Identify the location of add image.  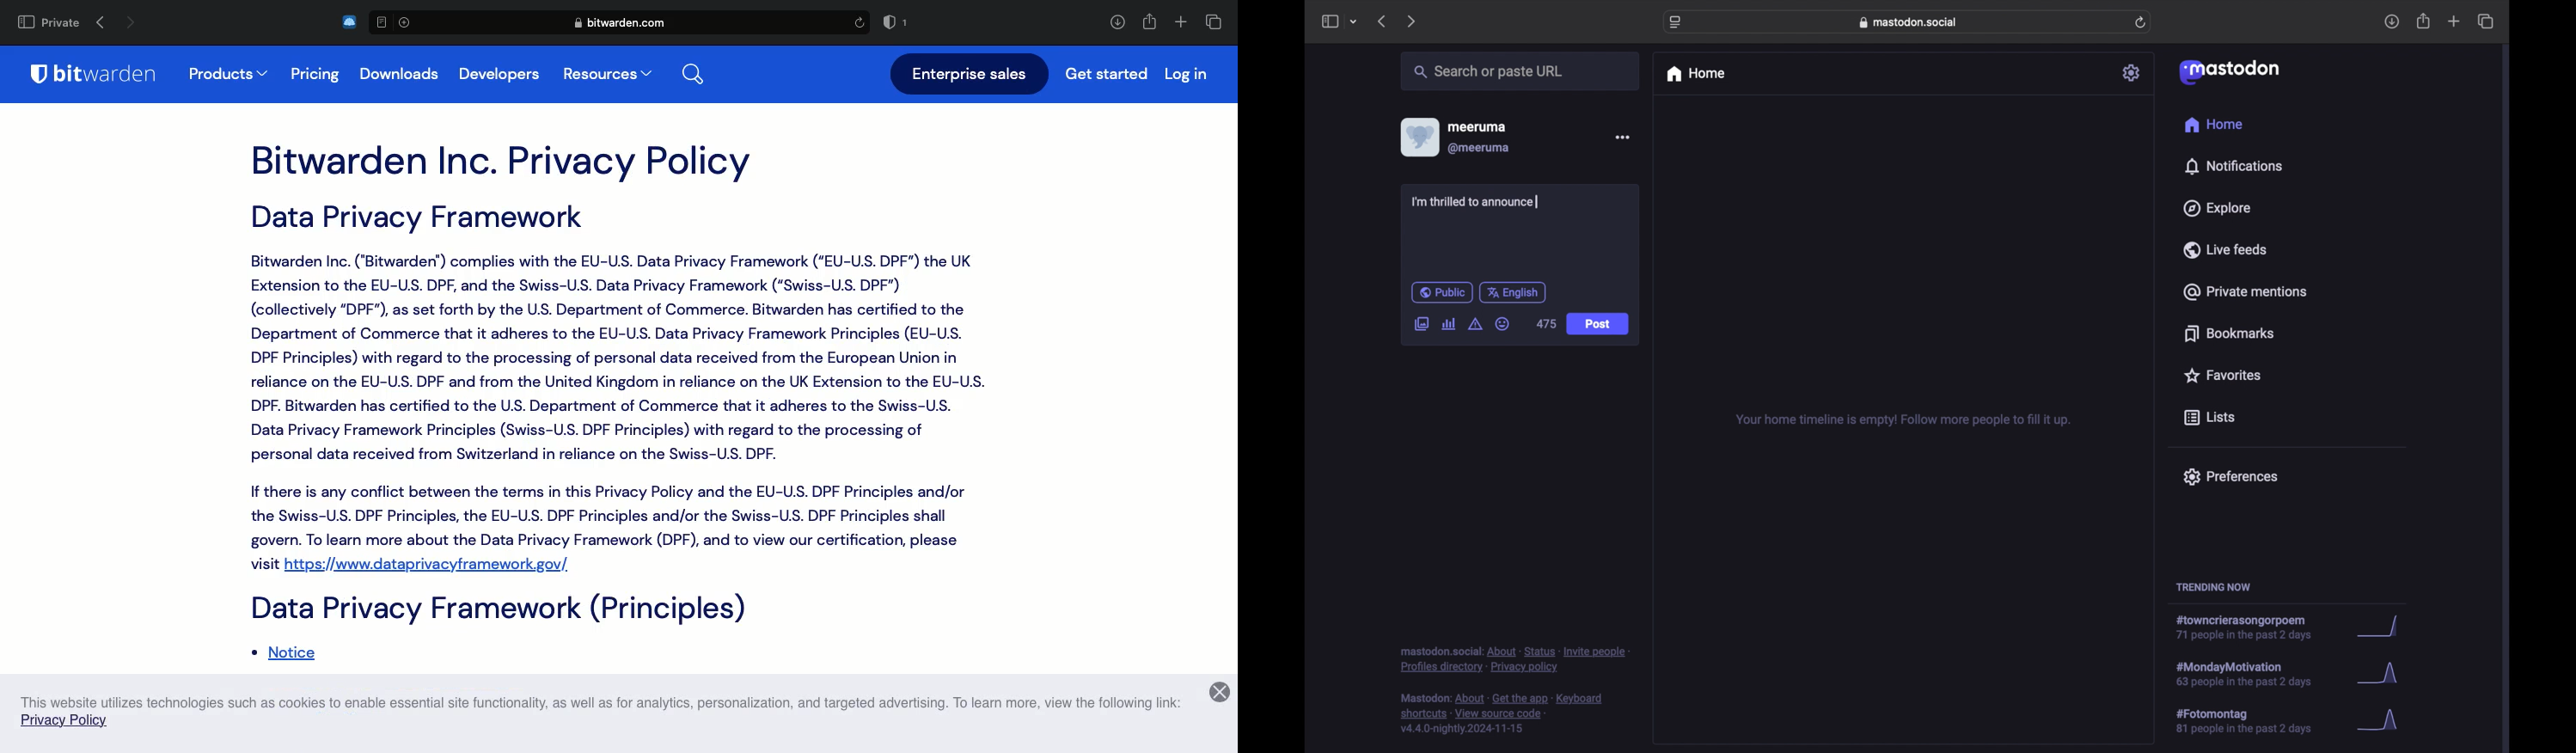
(1421, 325).